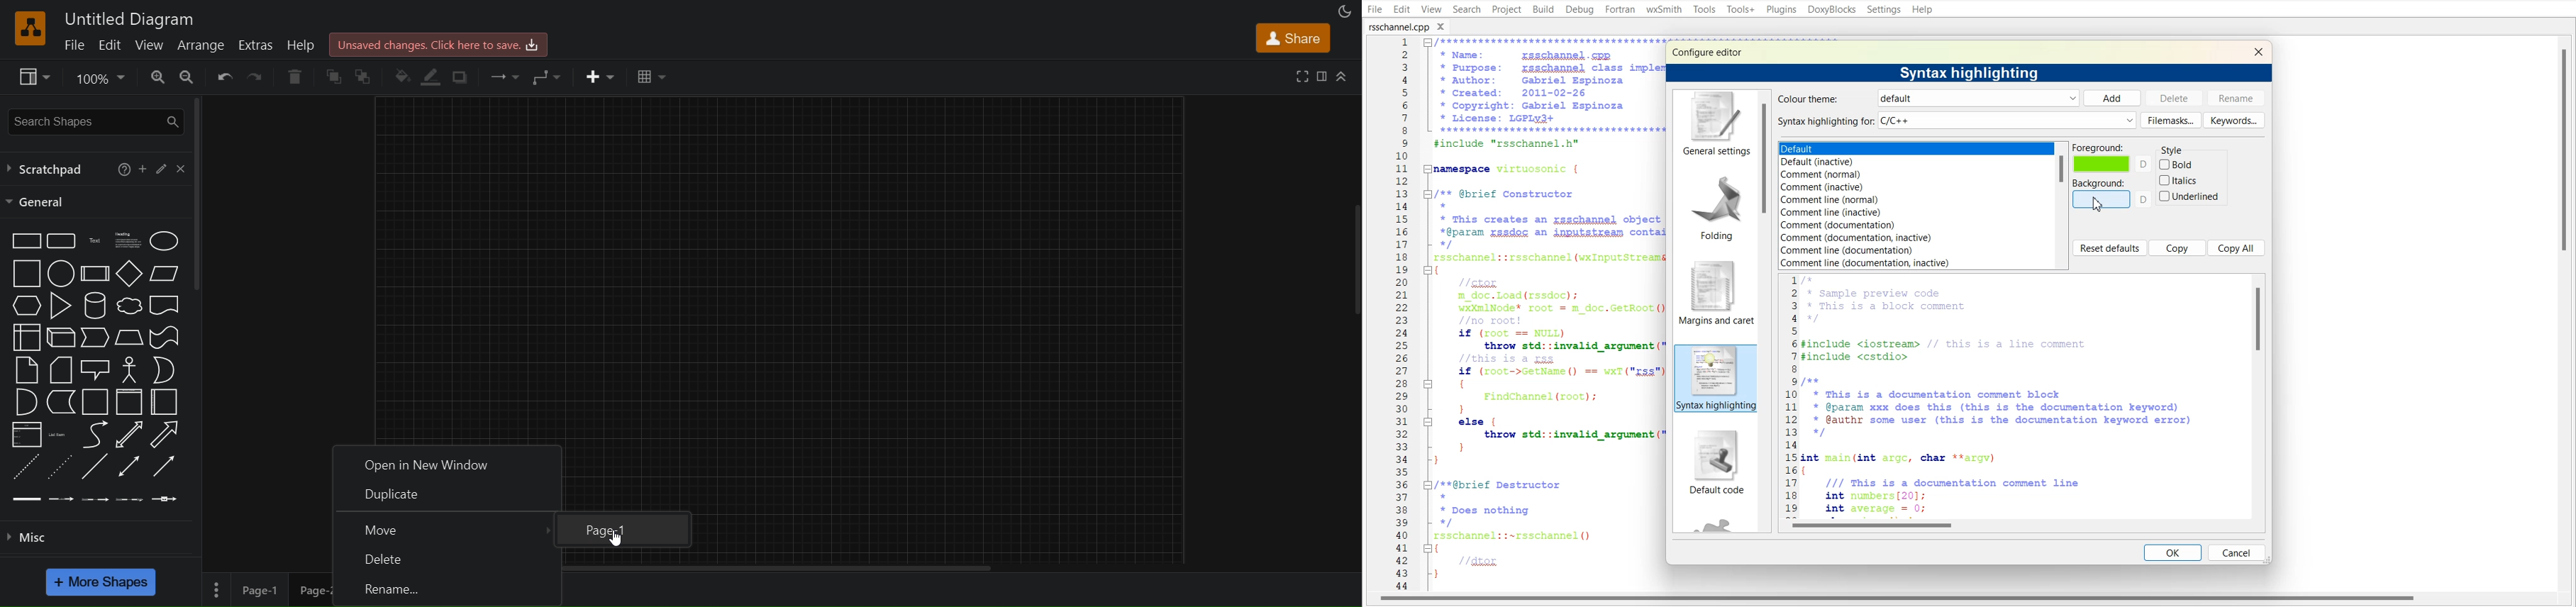 The image size is (2576, 616). What do you see at coordinates (1780, 9) in the screenshot?
I see `Plugins` at bounding box center [1780, 9].